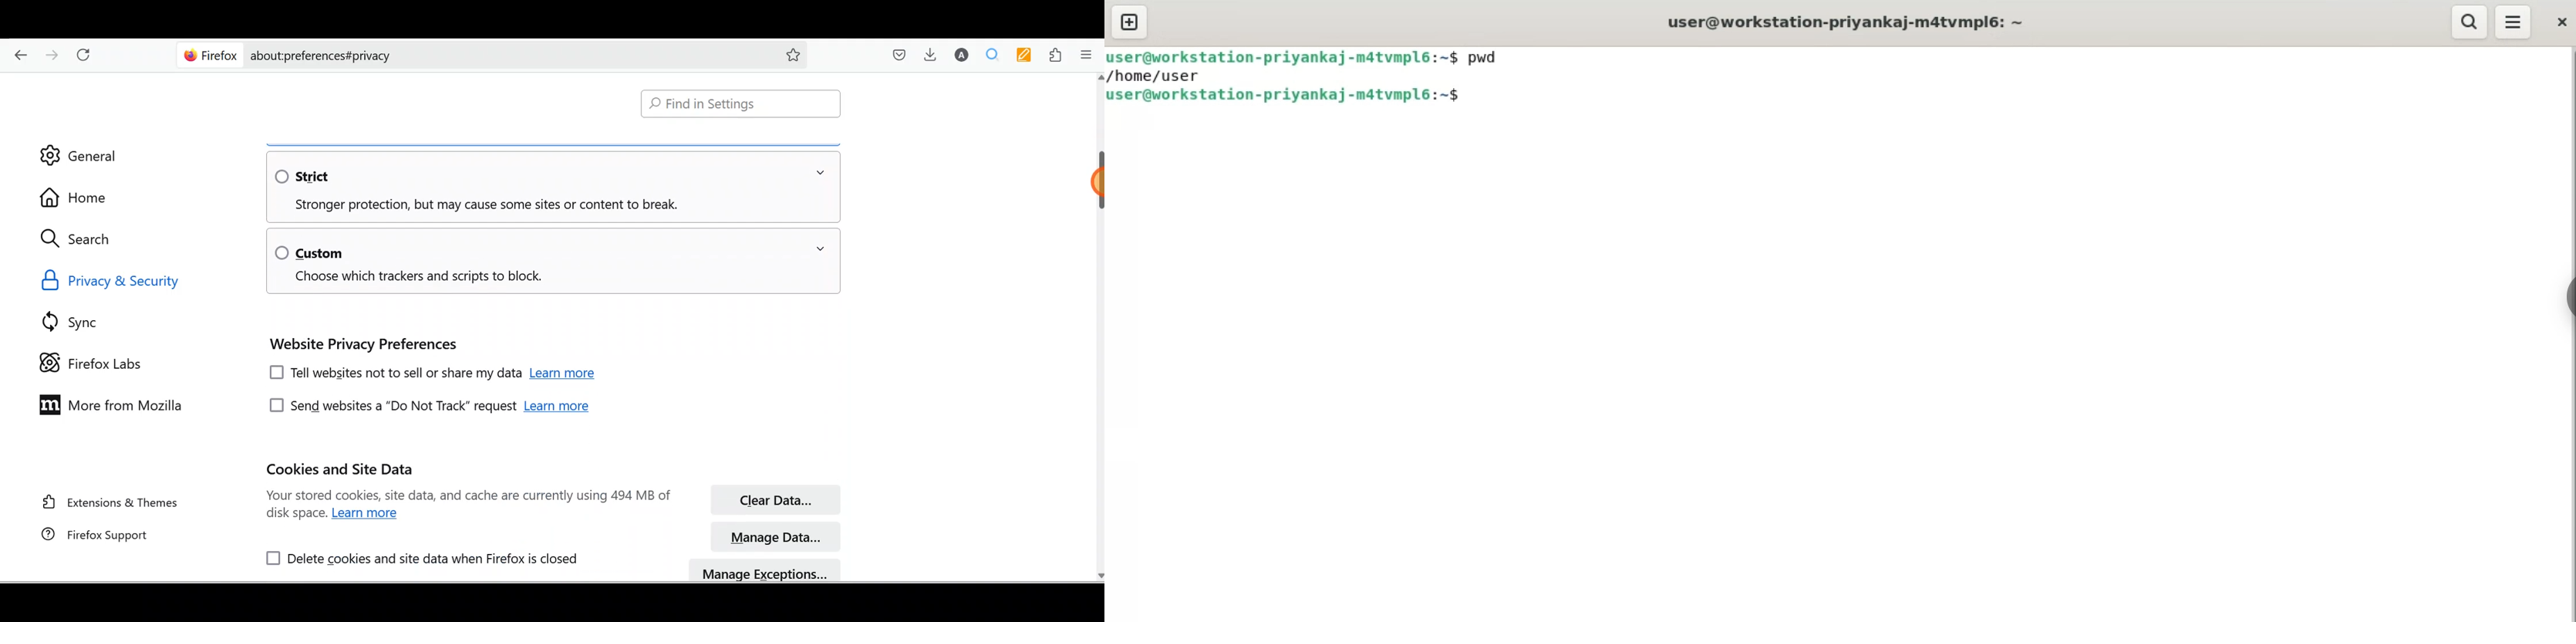 This screenshot has width=2576, height=644. What do you see at coordinates (296, 514) in the screenshot?
I see `disk space.` at bounding box center [296, 514].